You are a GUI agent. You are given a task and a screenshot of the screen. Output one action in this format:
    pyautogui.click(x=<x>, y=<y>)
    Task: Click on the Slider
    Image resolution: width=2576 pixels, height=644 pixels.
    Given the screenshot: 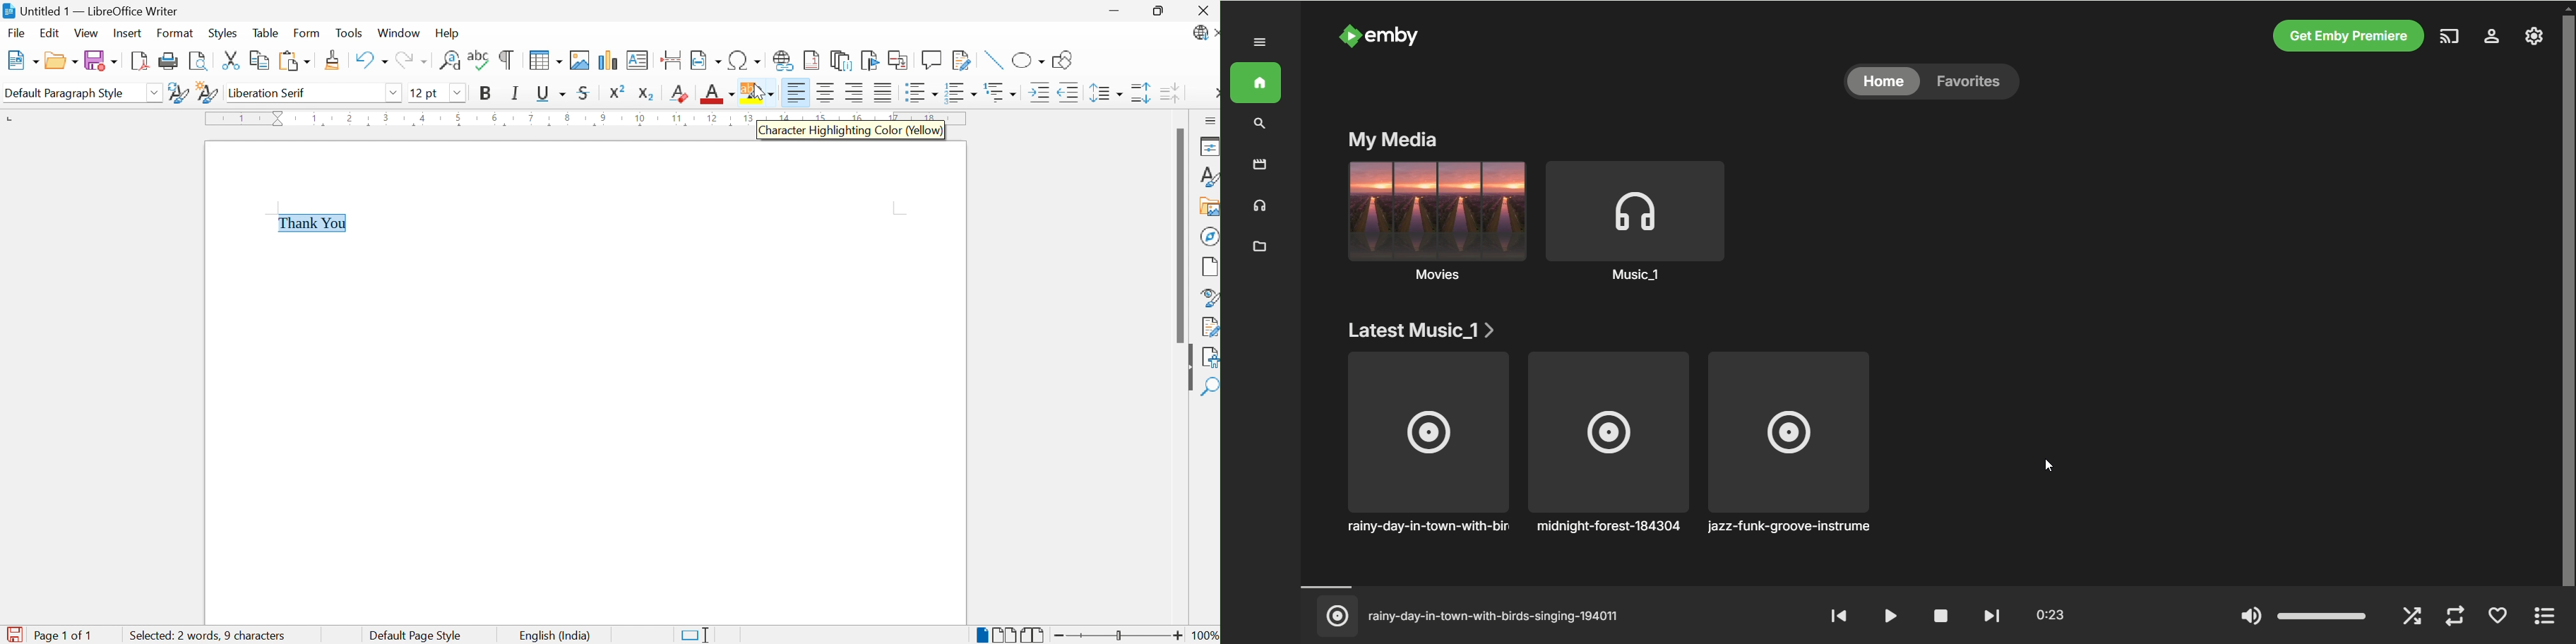 What is the action you would take?
    pyautogui.click(x=1119, y=636)
    